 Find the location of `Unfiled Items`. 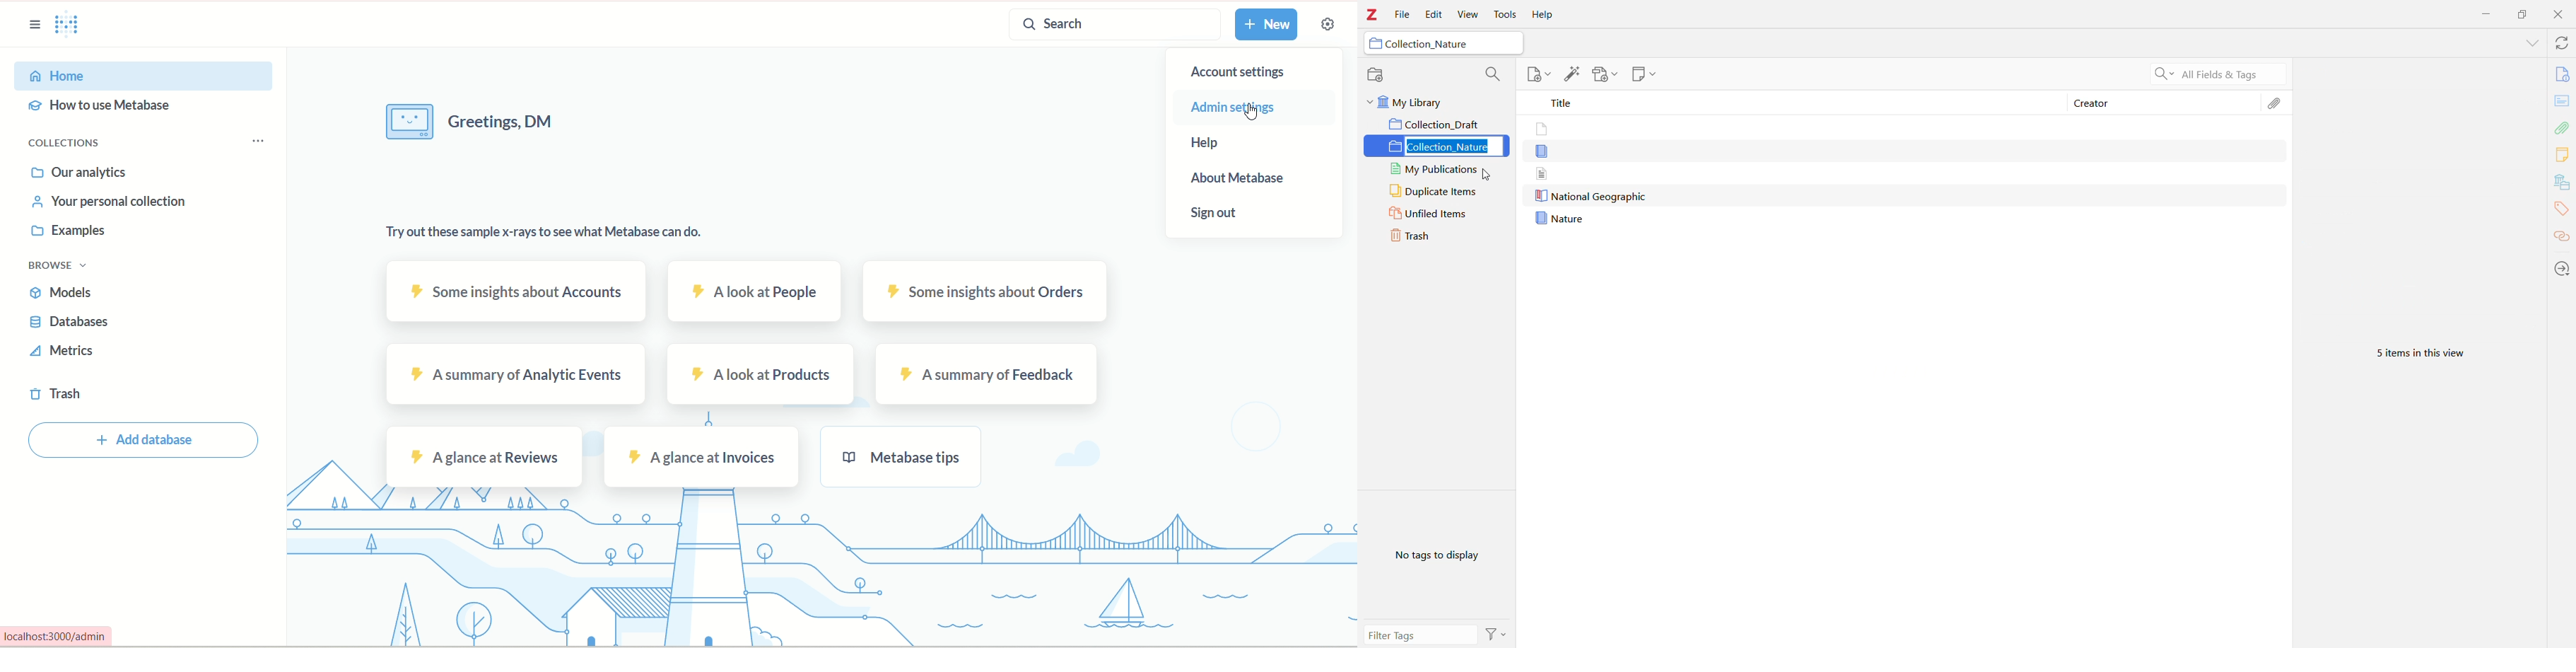

Unfiled Items is located at coordinates (1438, 214).